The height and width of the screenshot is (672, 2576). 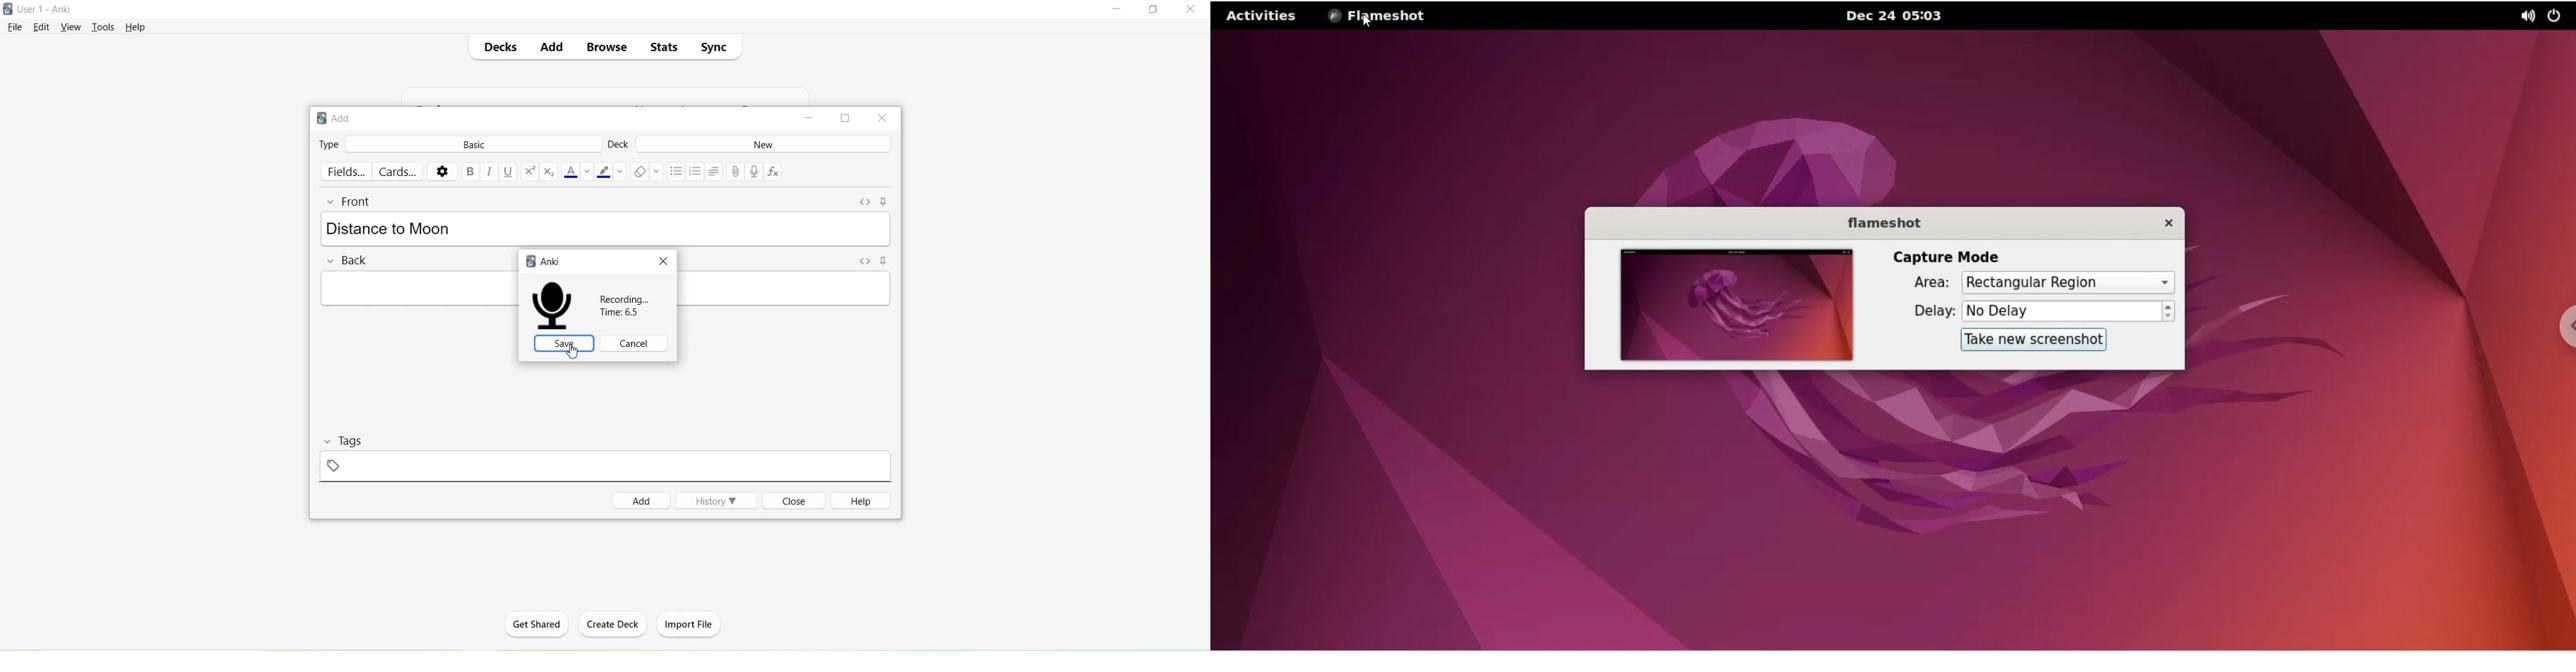 I want to click on Browse, so click(x=602, y=48).